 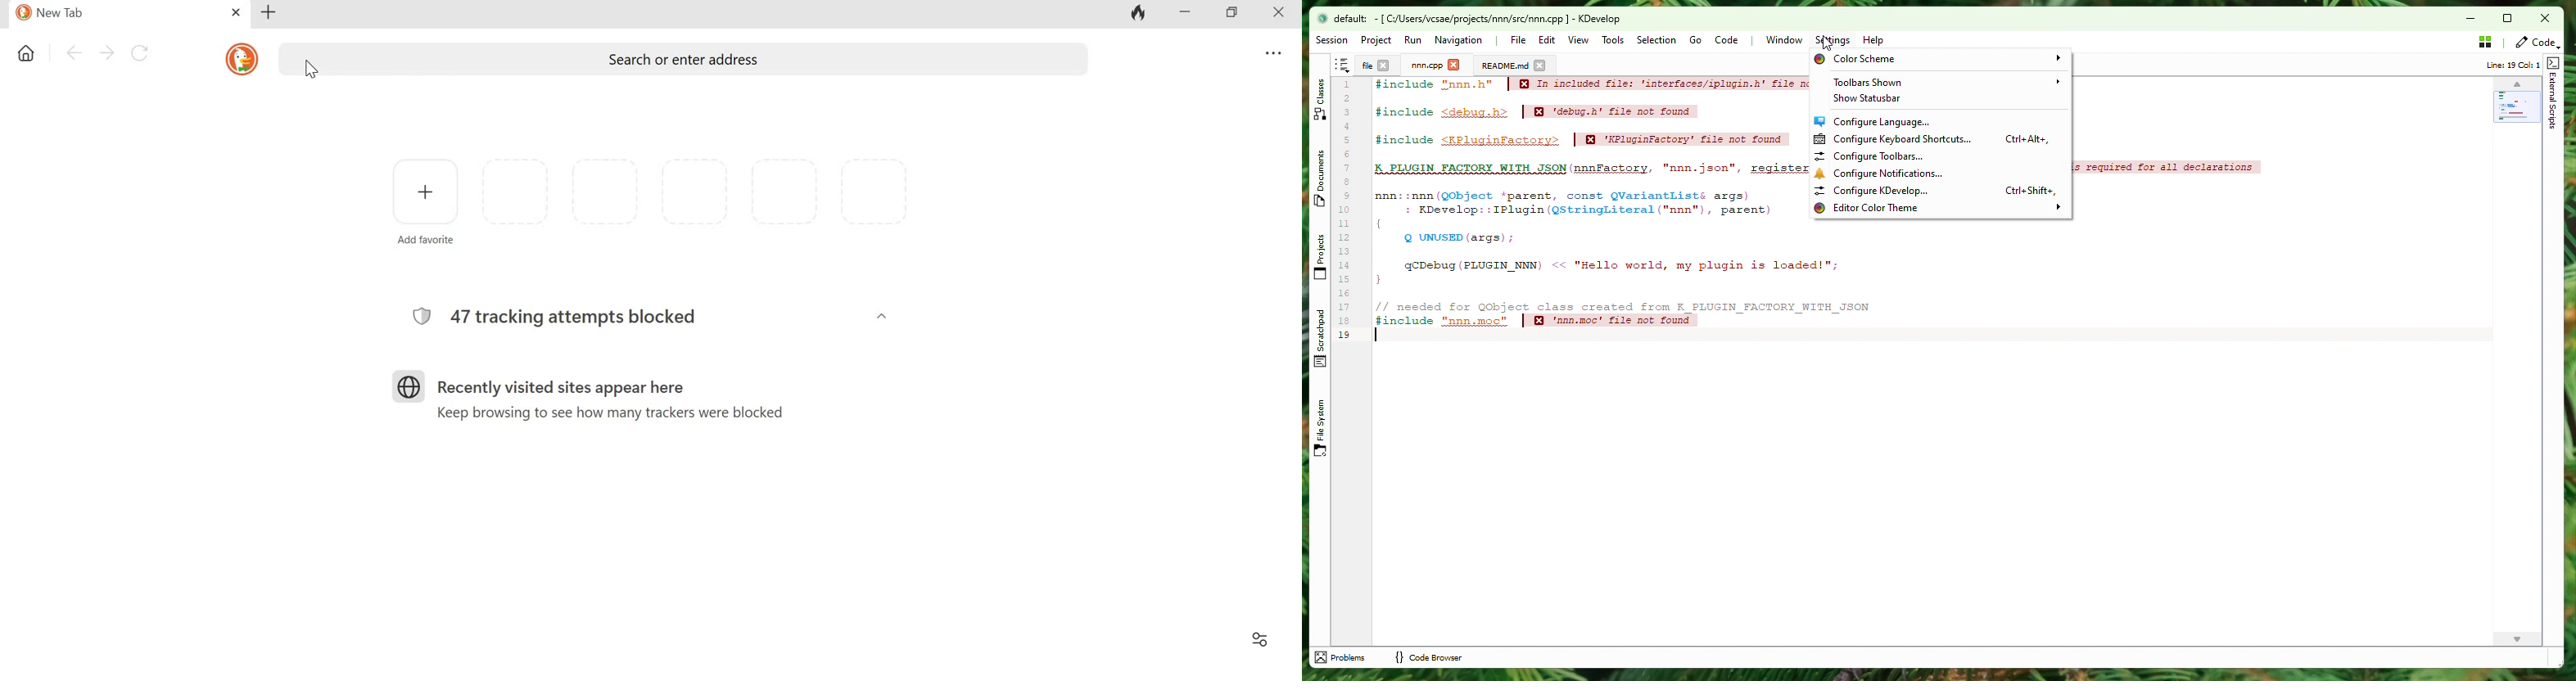 What do you see at coordinates (1321, 176) in the screenshot?
I see `Documents` at bounding box center [1321, 176].